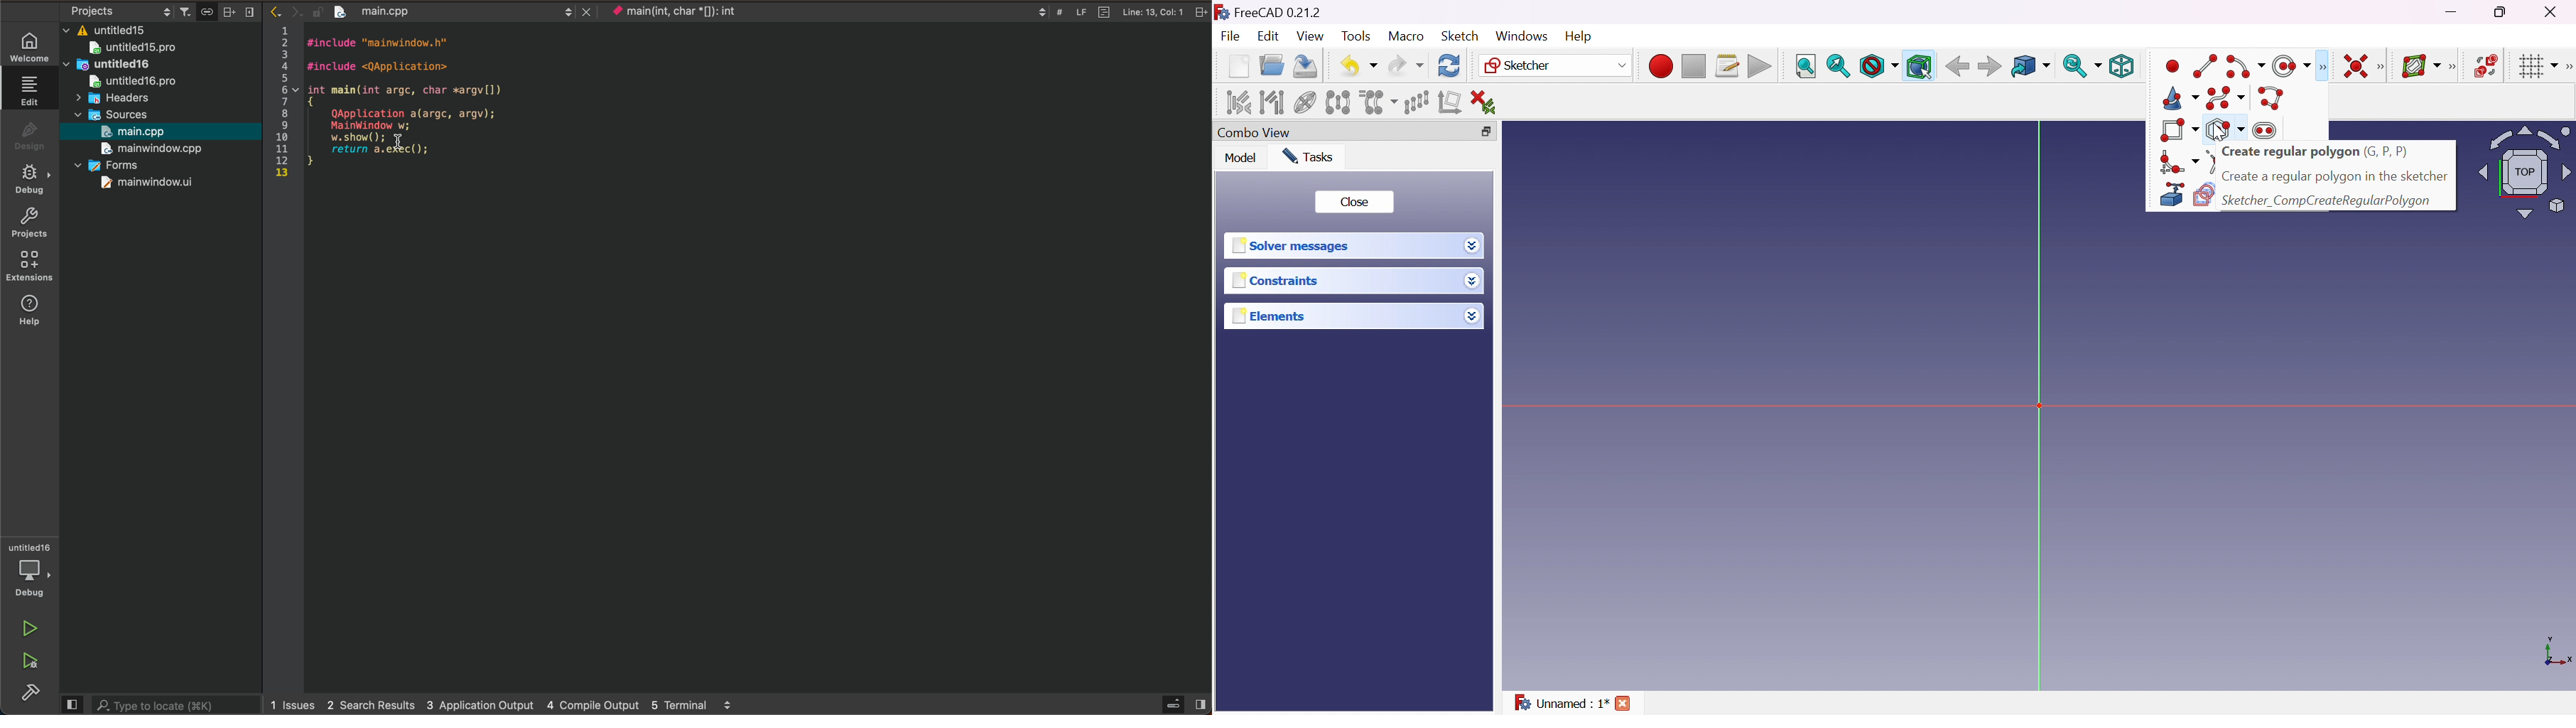 The height and width of the screenshot is (728, 2576). Describe the element at coordinates (2453, 11) in the screenshot. I see `Minimize` at that location.